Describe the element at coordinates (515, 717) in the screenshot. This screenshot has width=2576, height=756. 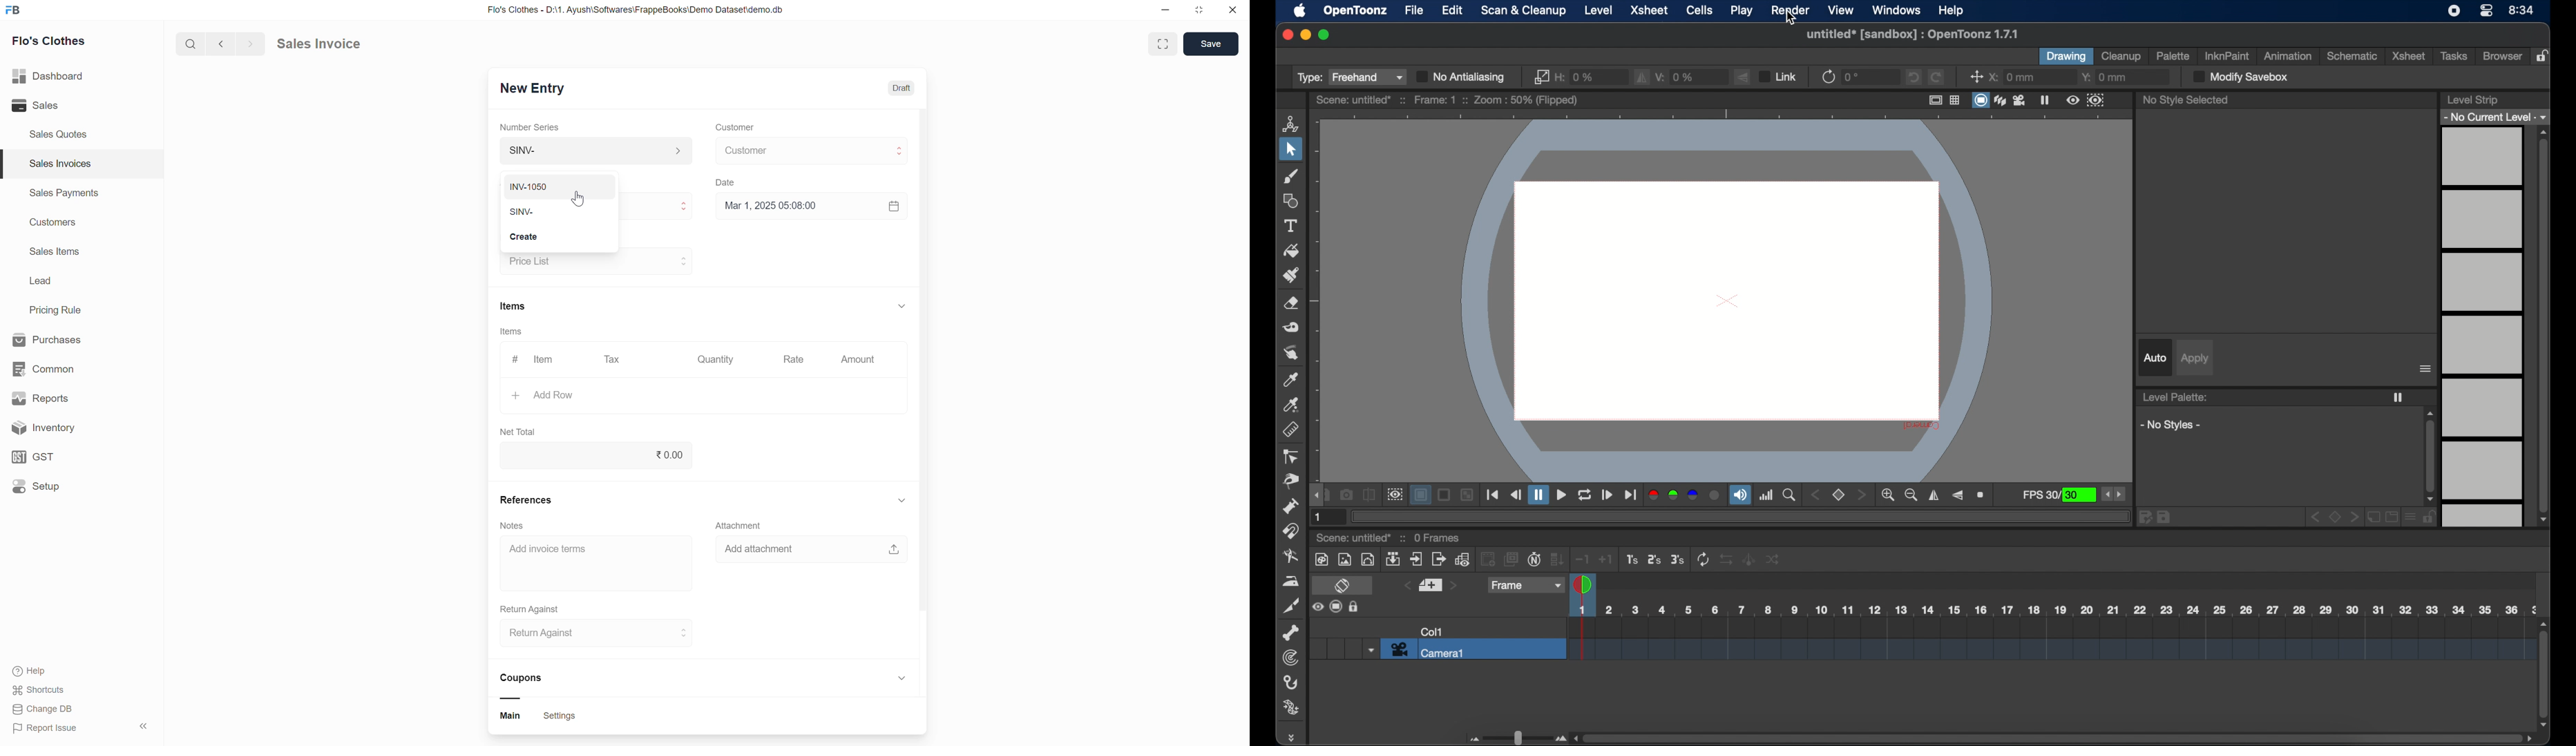
I see `main` at that location.